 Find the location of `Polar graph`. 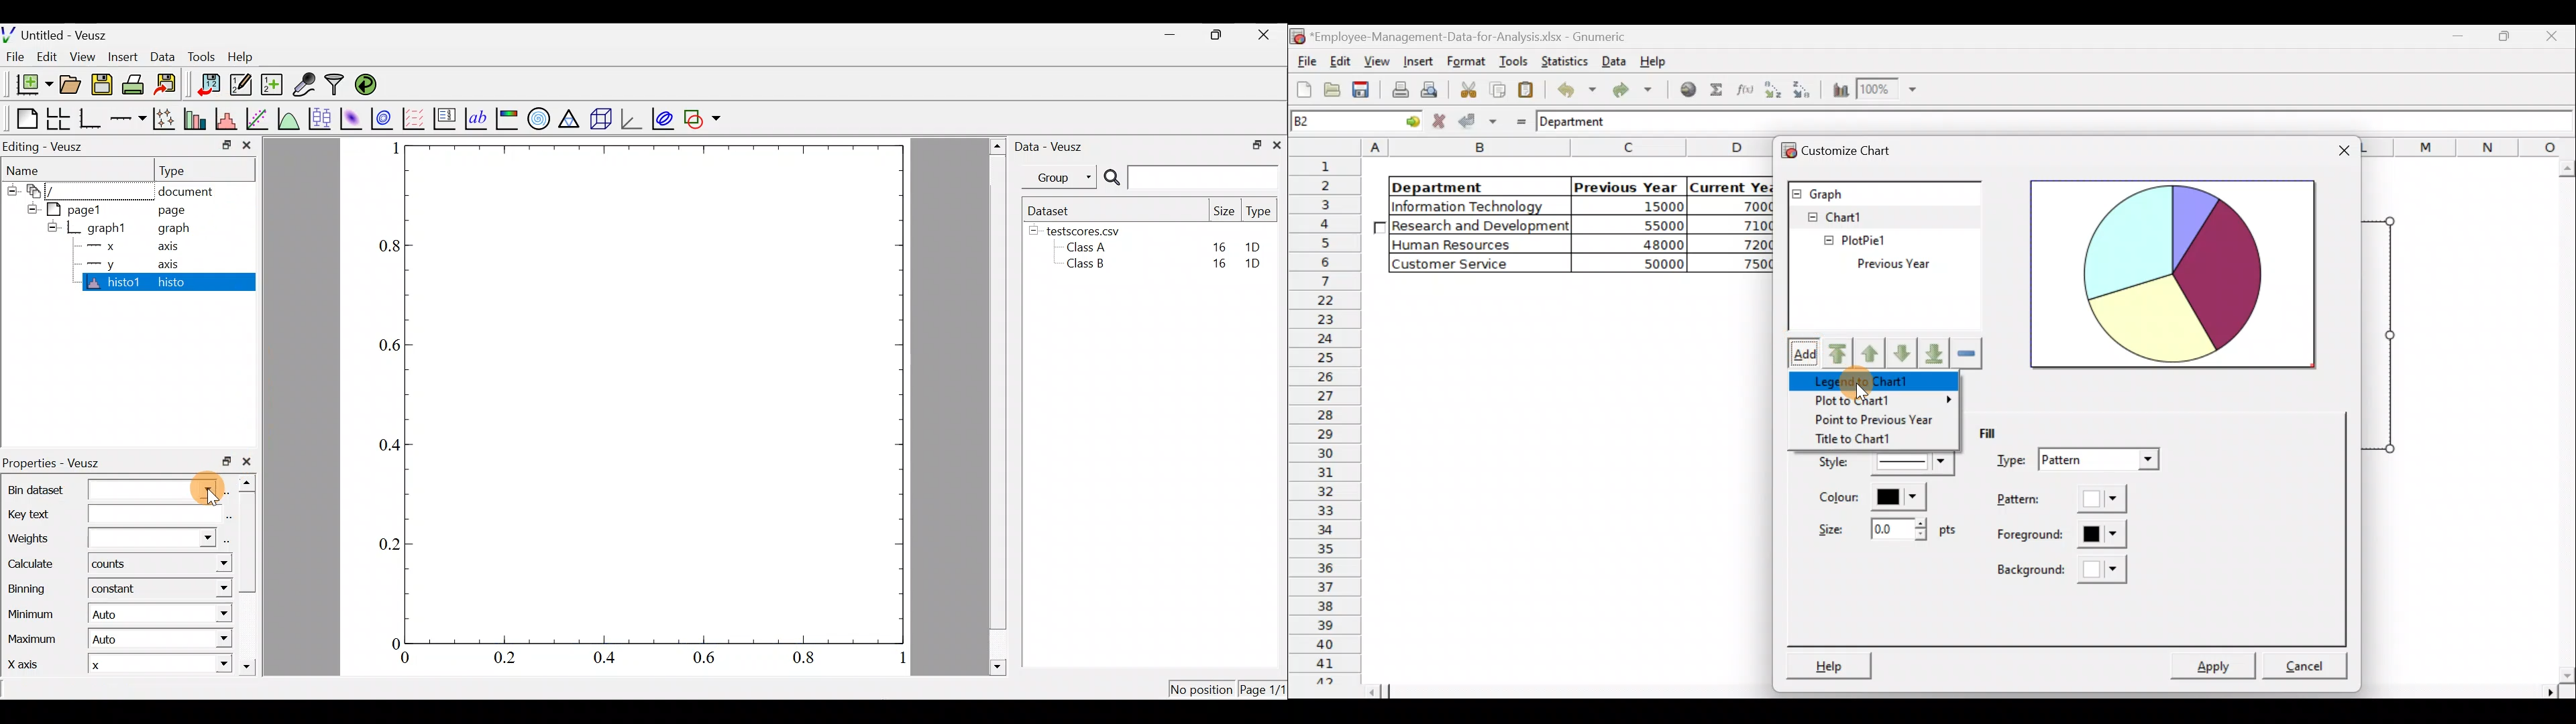

Polar graph is located at coordinates (539, 119).